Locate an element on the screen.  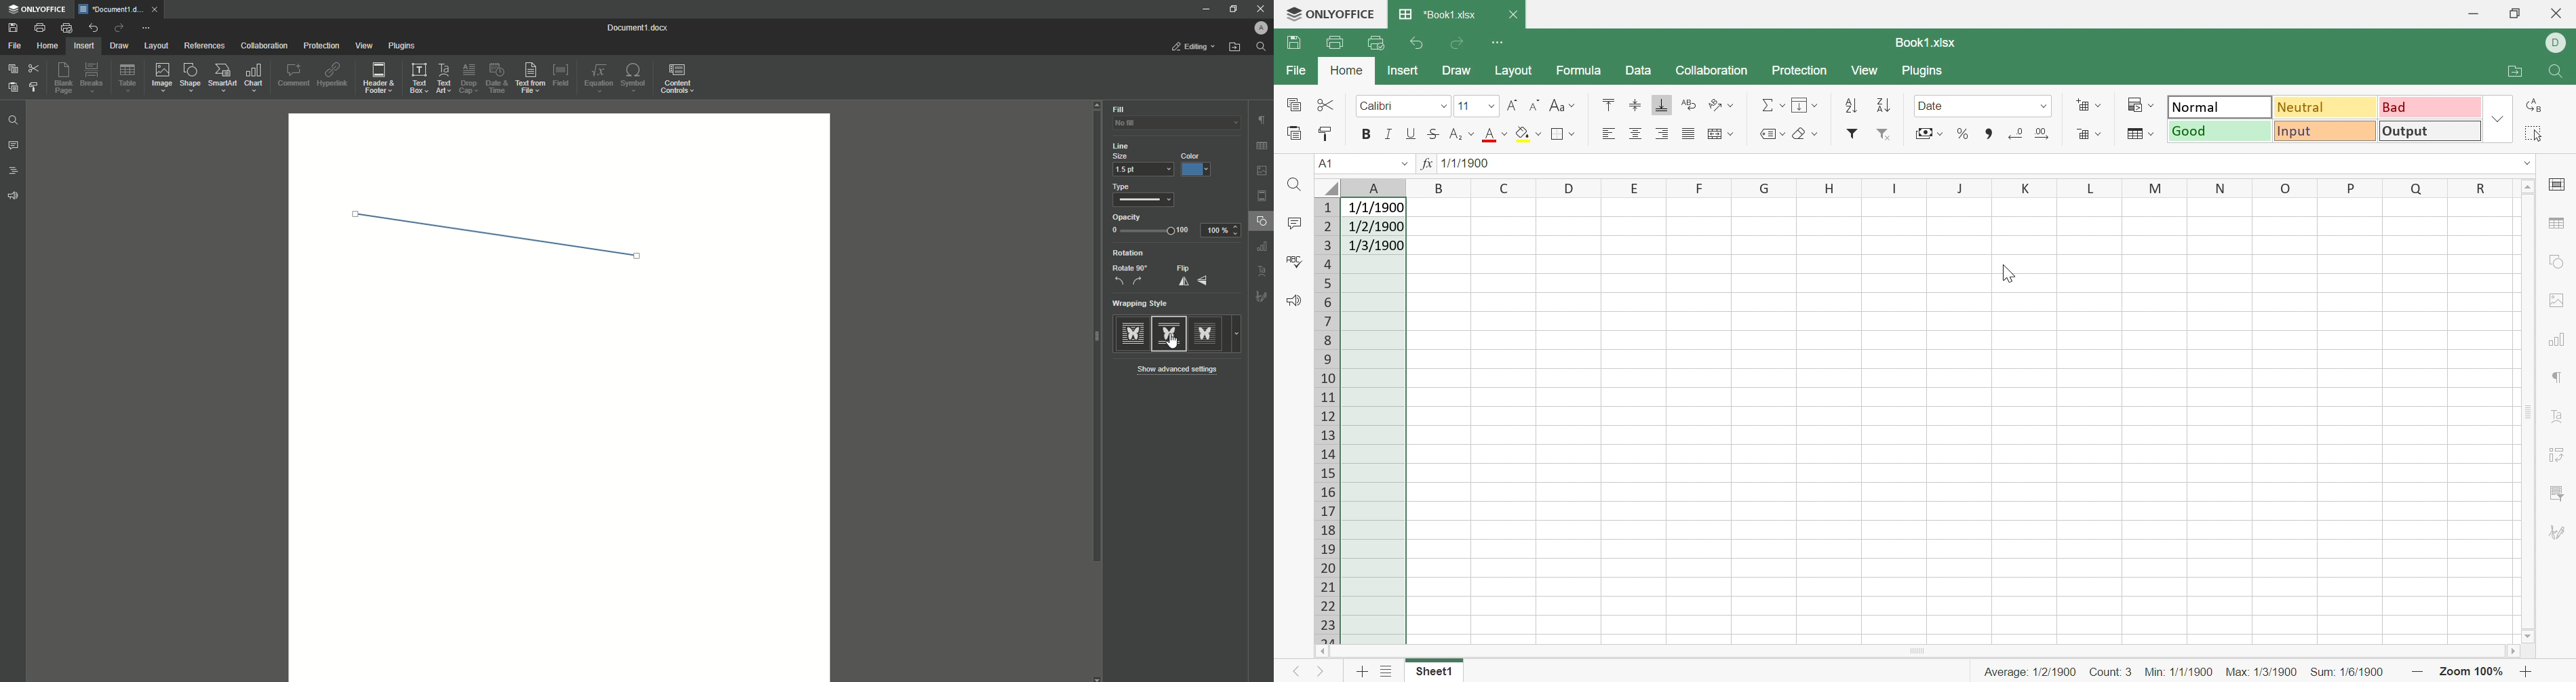
Underline is located at coordinates (1411, 134).